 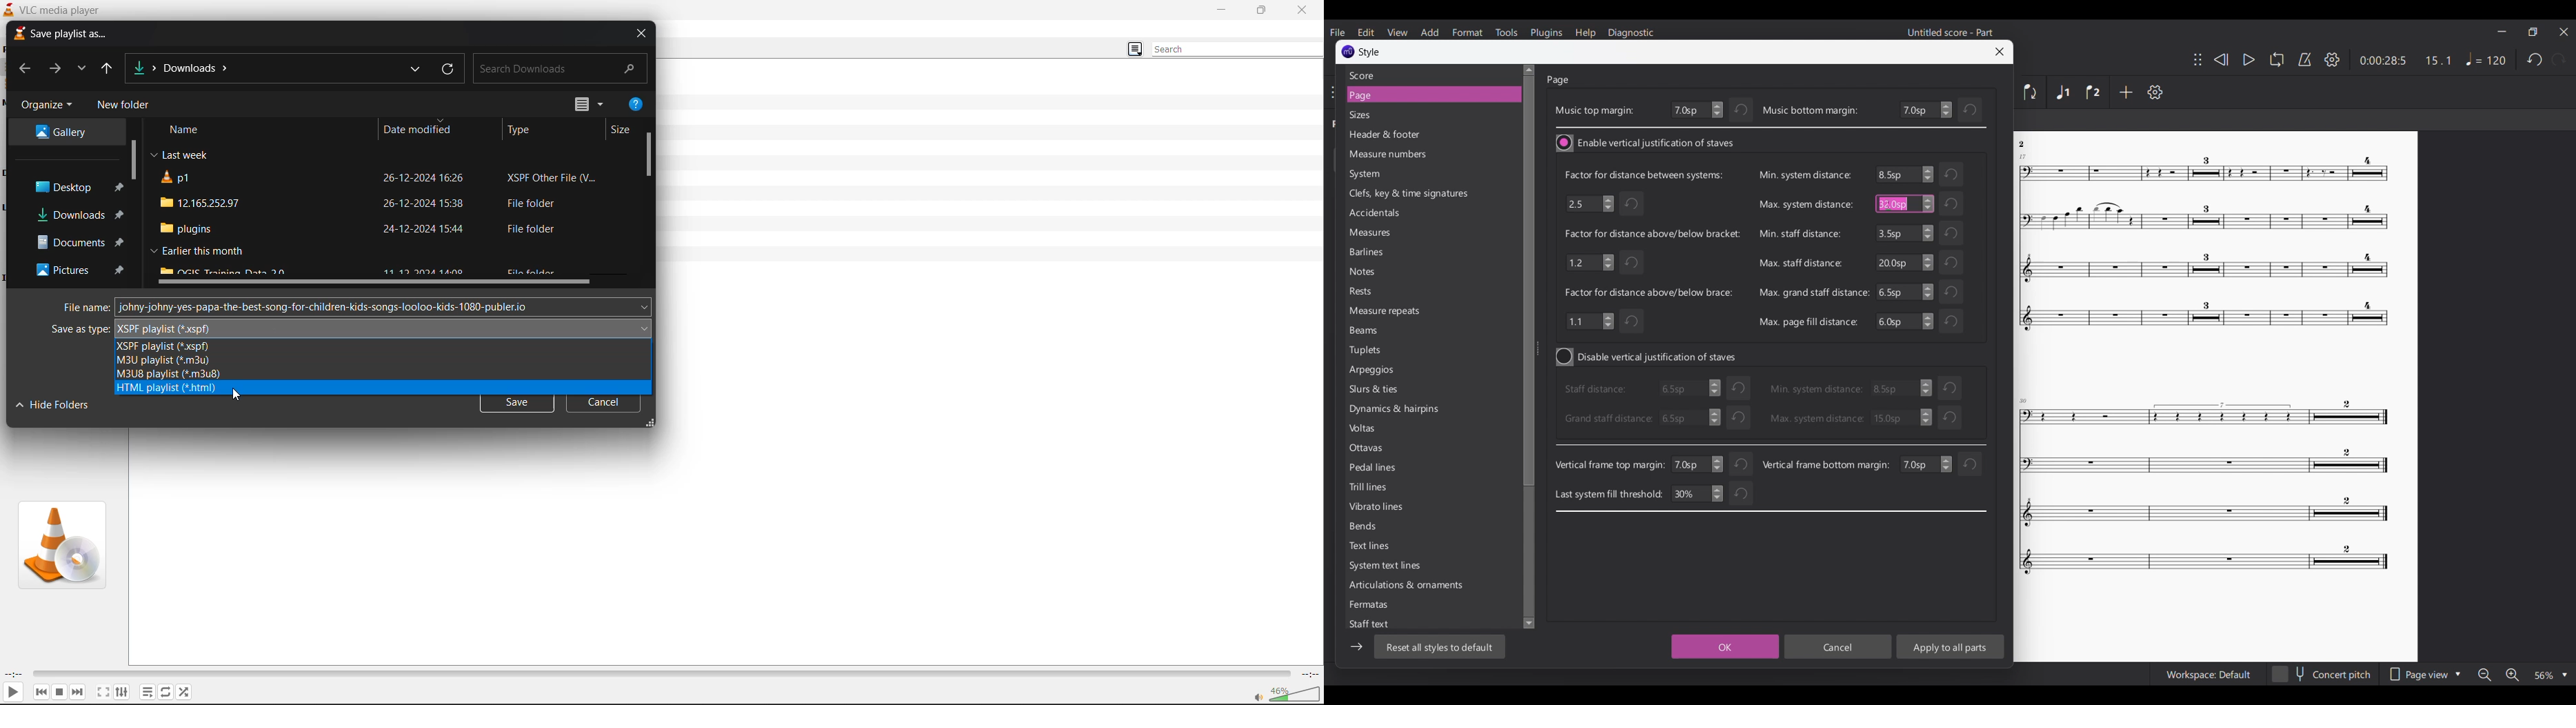 What do you see at coordinates (1952, 418) in the screenshot?
I see `Undo` at bounding box center [1952, 418].